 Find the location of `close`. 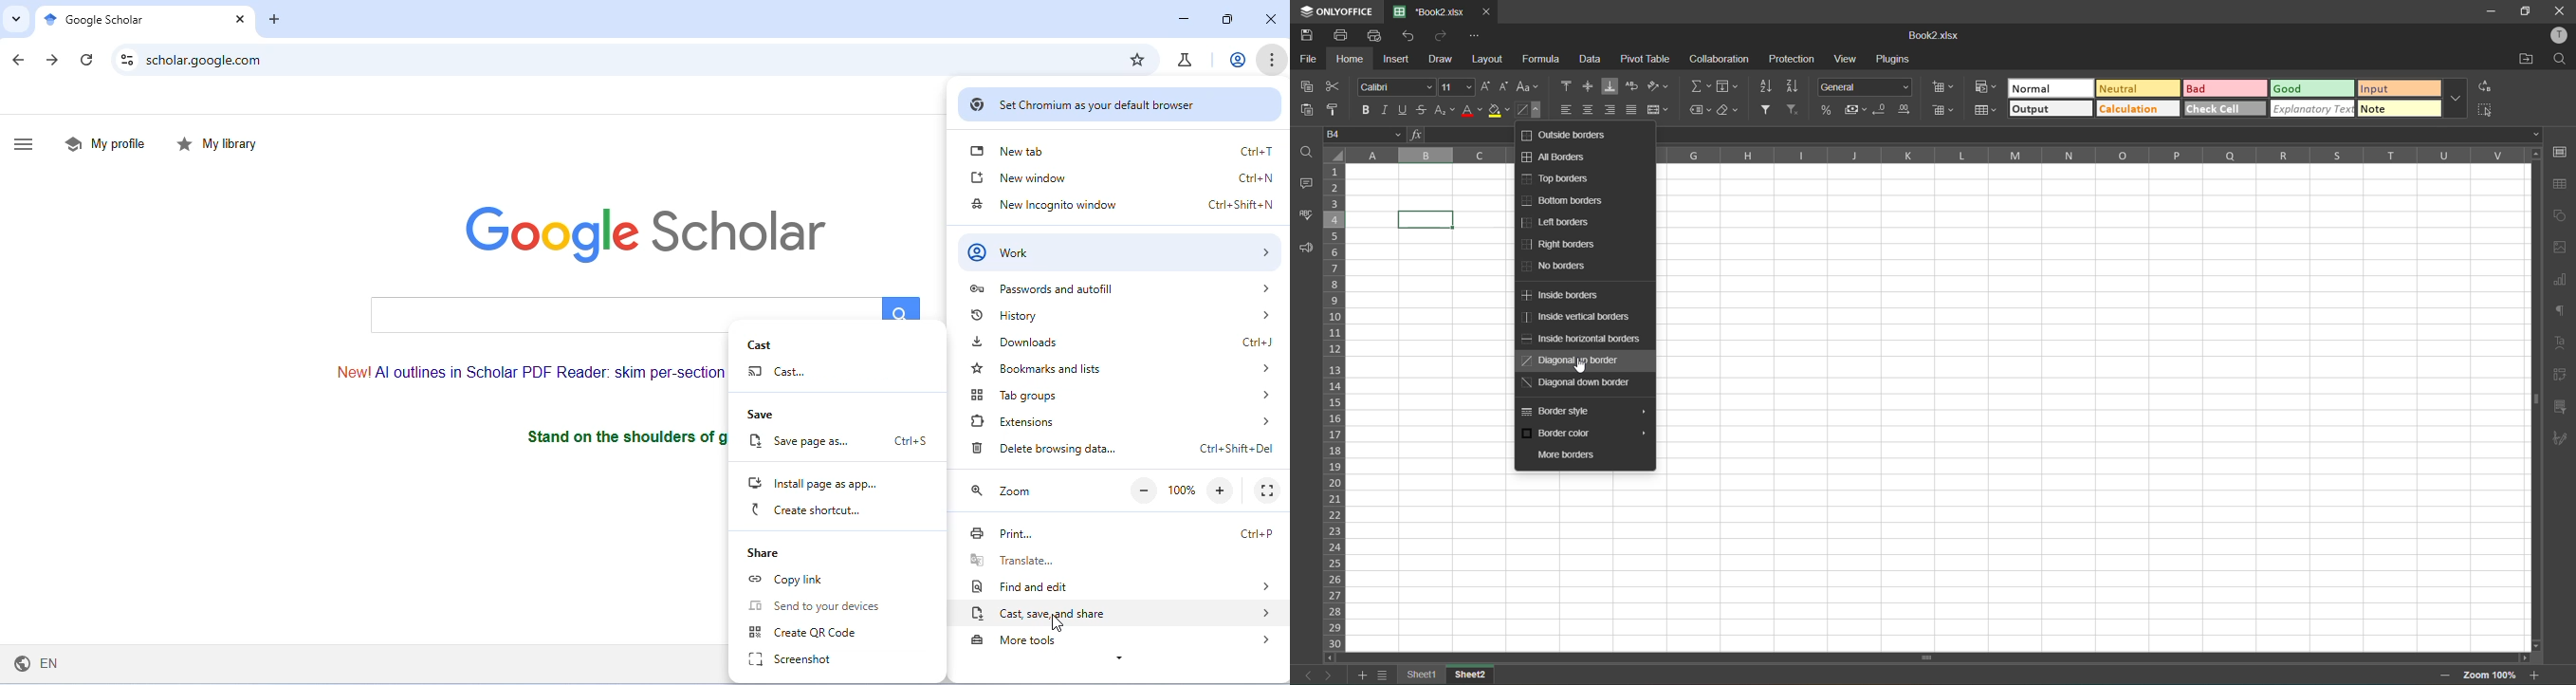

close is located at coordinates (1267, 19).